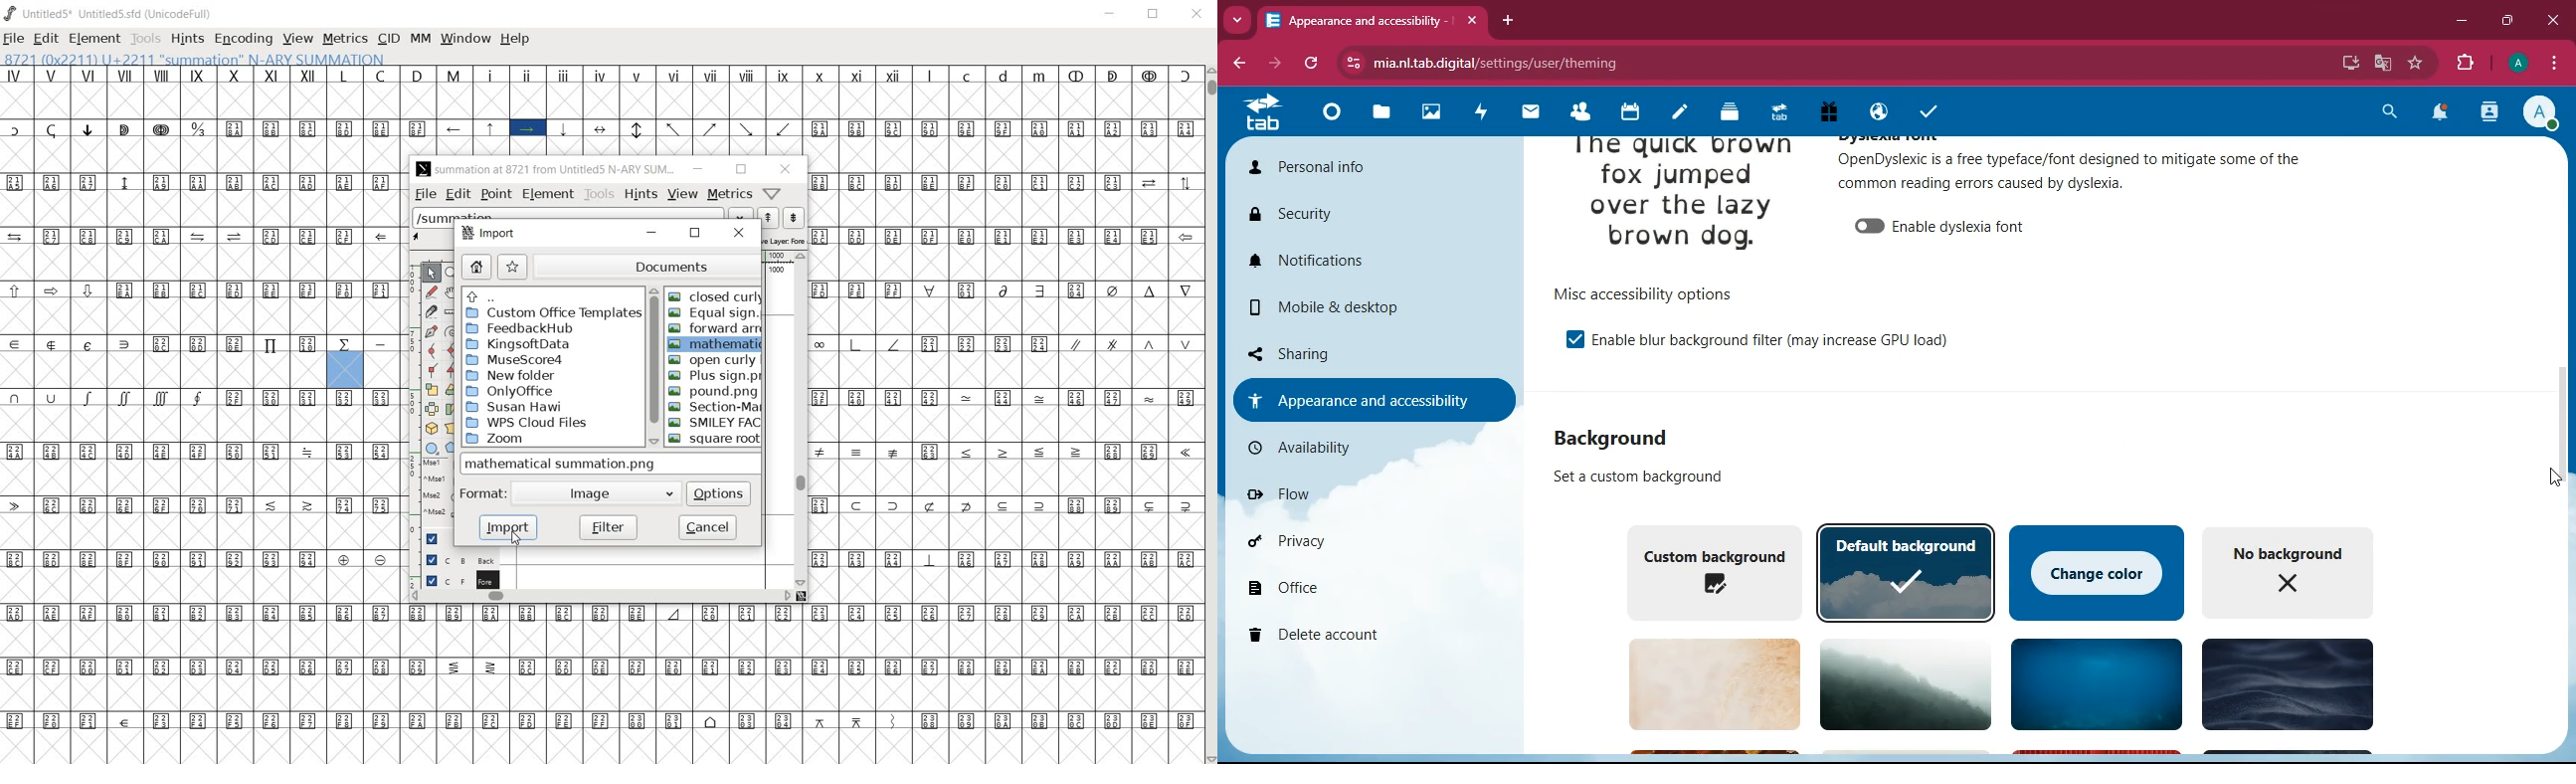  I want to click on description, so click(1628, 477).